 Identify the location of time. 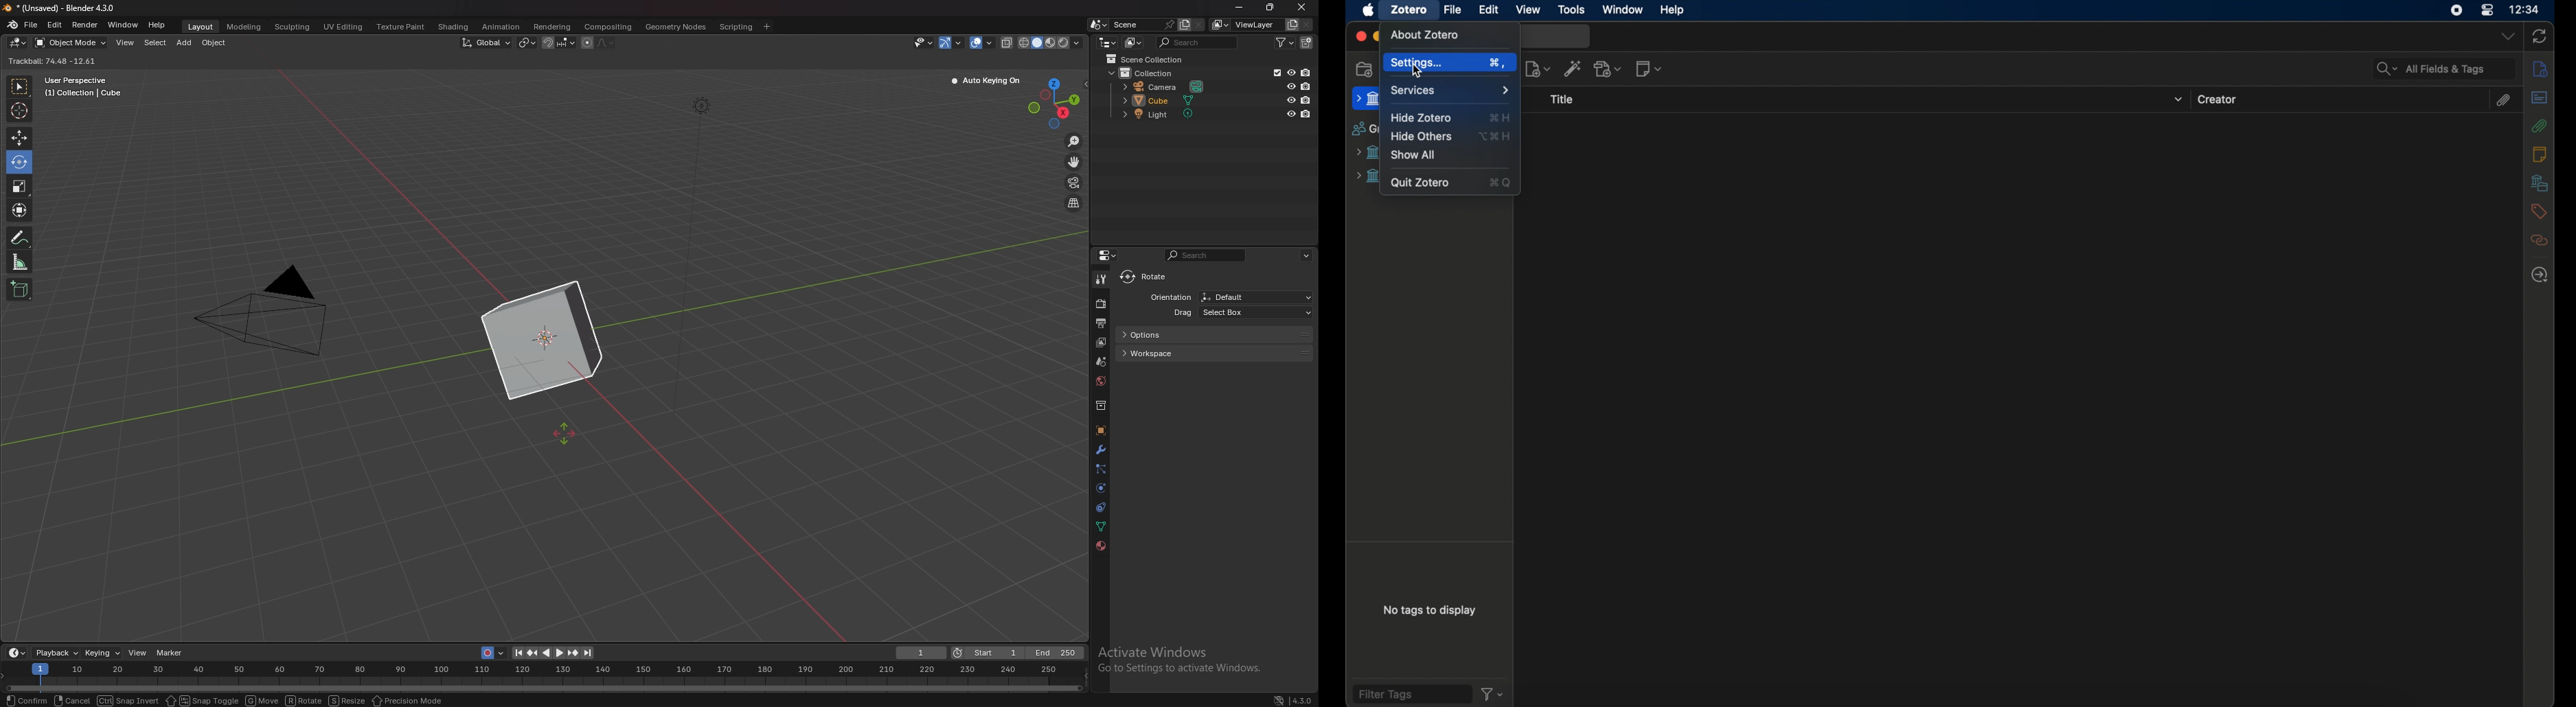
(2525, 9).